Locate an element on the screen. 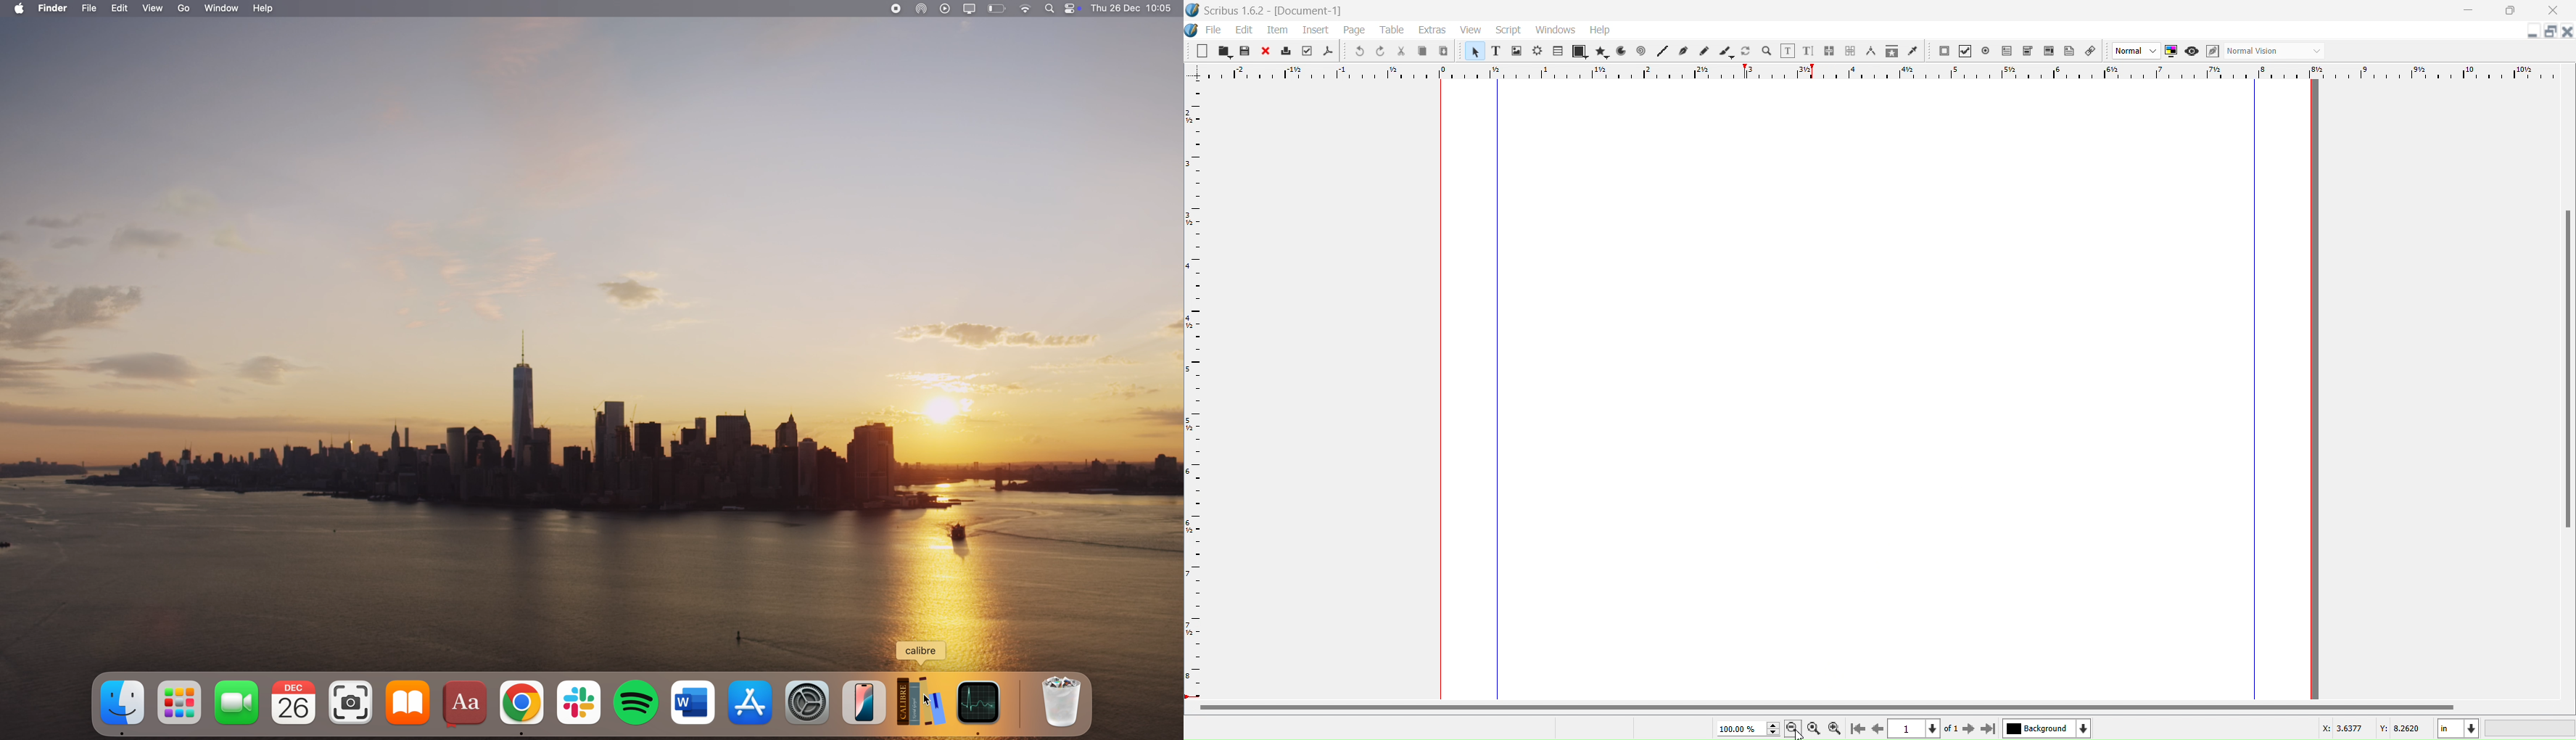  Zoom In by the stepping value in Tools preferences is located at coordinates (1837, 730).